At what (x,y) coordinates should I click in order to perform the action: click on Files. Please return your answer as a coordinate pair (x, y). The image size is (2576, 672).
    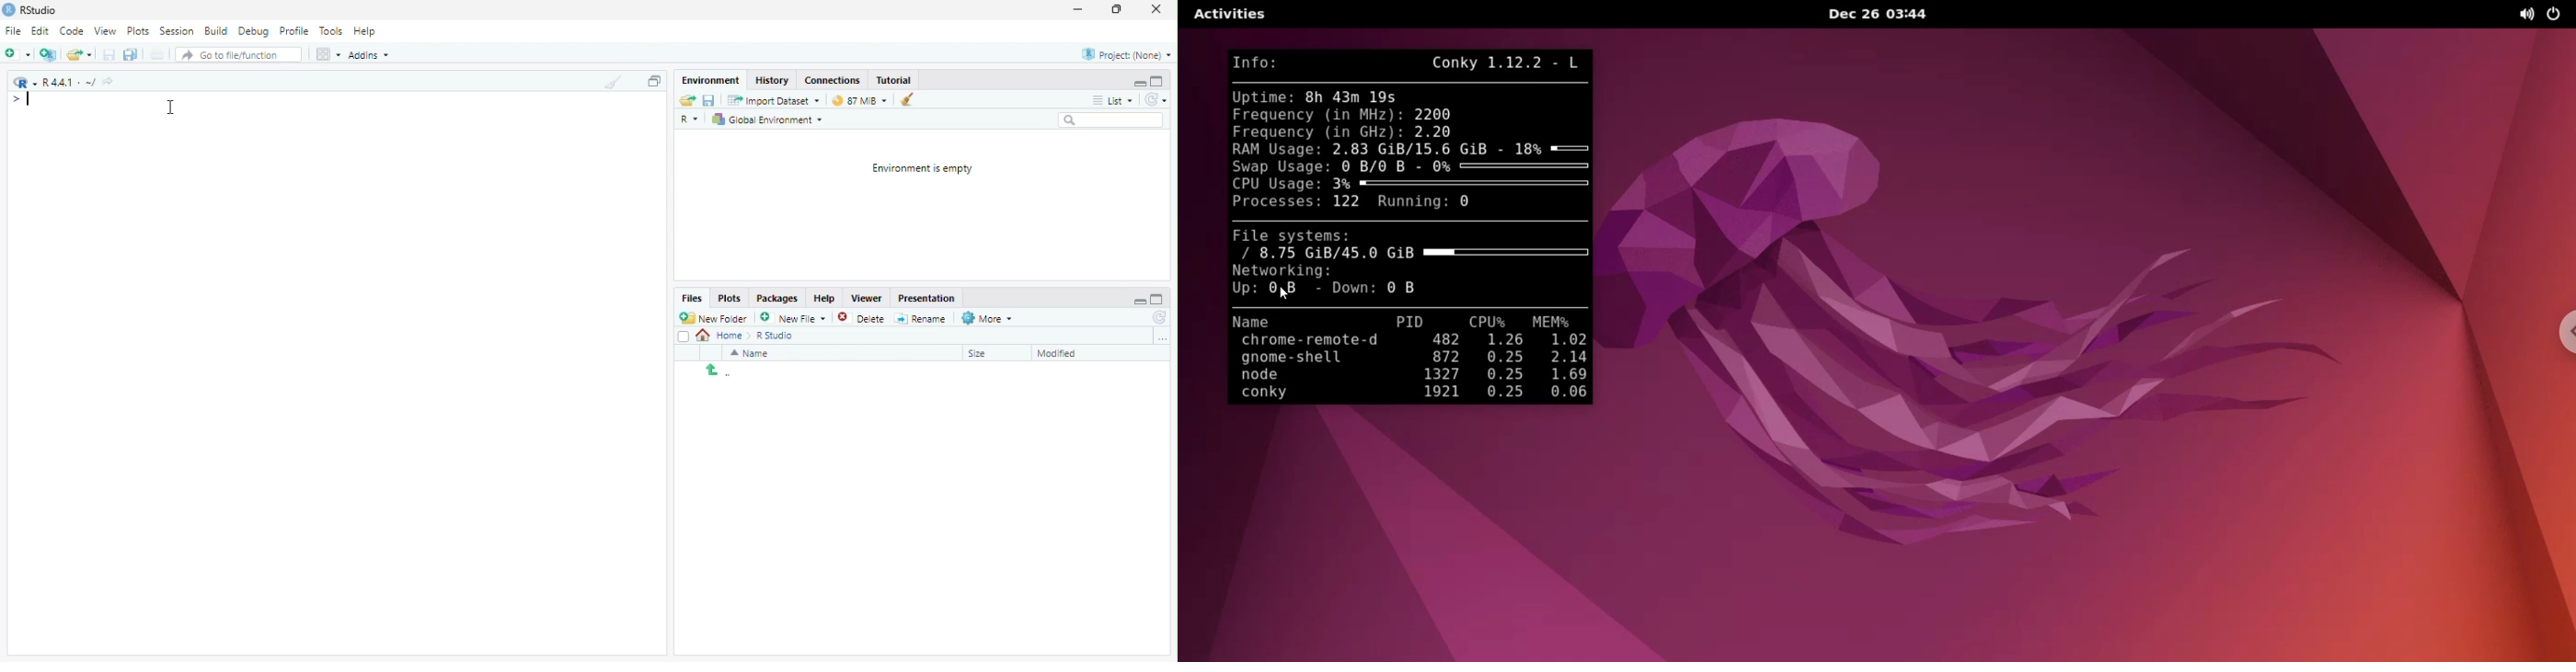
    Looking at the image, I should click on (693, 298).